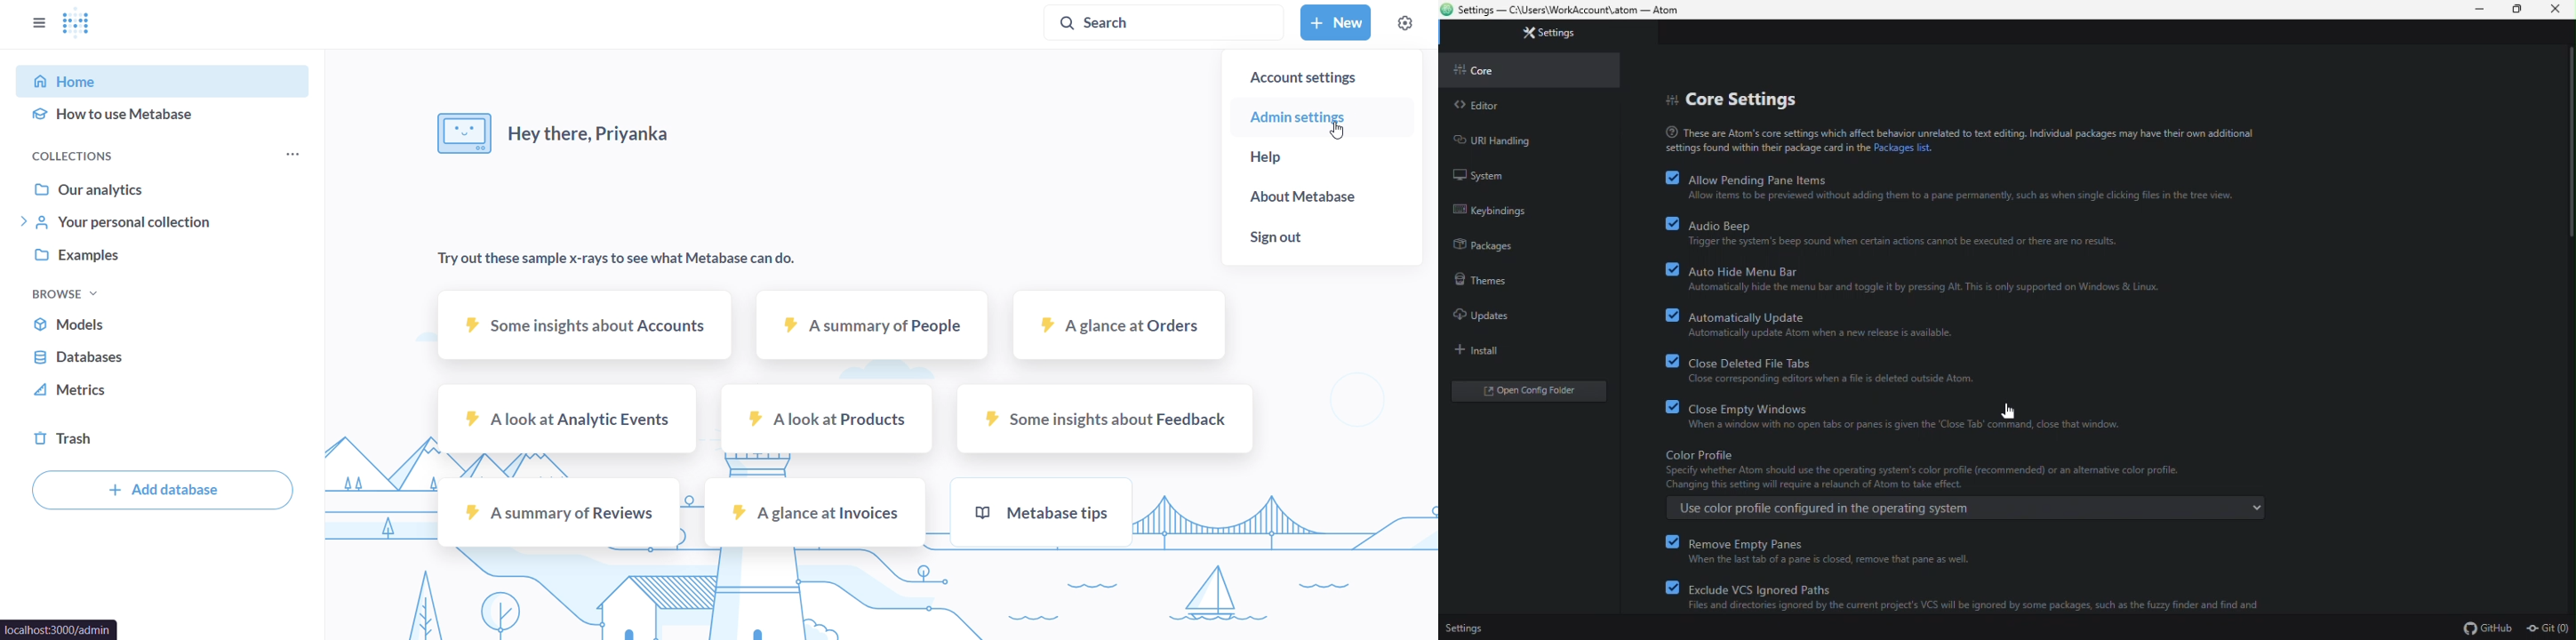  Describe the element at coordinates (1987, 551) in the screenshot. I see `reMove empty panes` at that location.